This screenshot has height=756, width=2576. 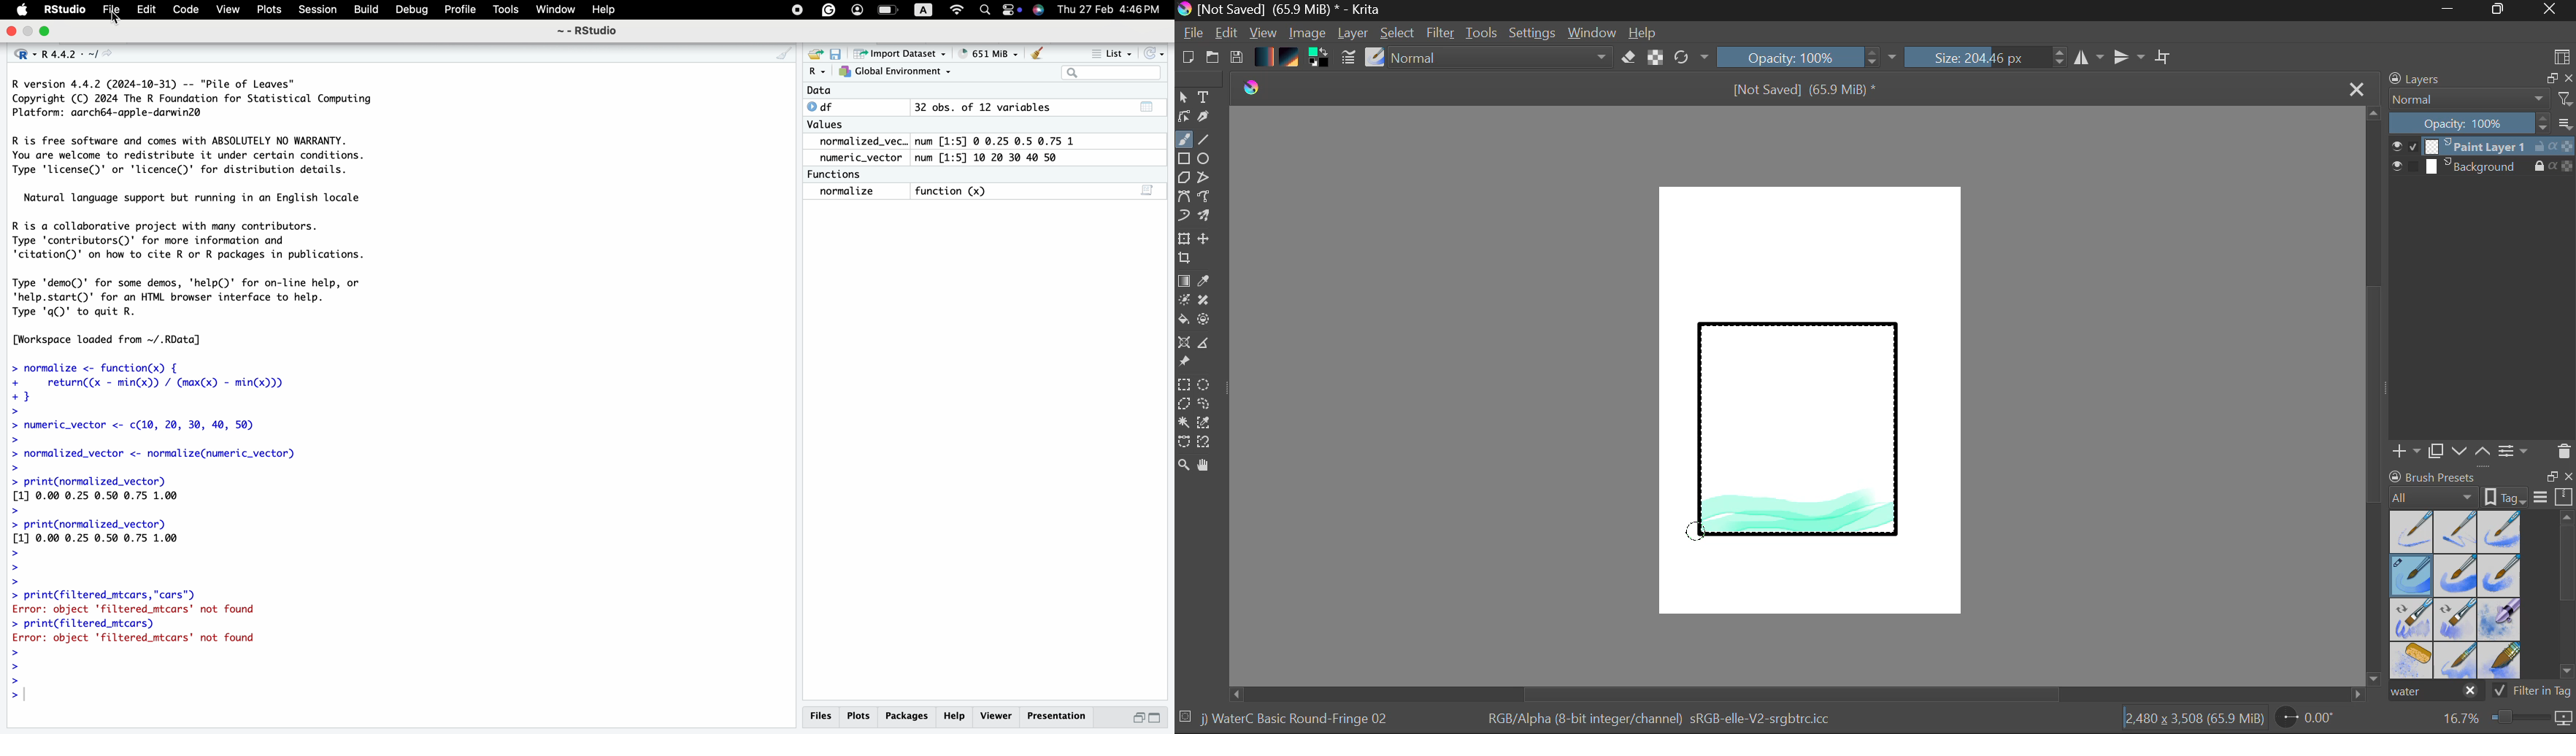 What do you see at coordinates (30, 32) in the screenshot?
I see `minimize` at bounding box center [30, 32].